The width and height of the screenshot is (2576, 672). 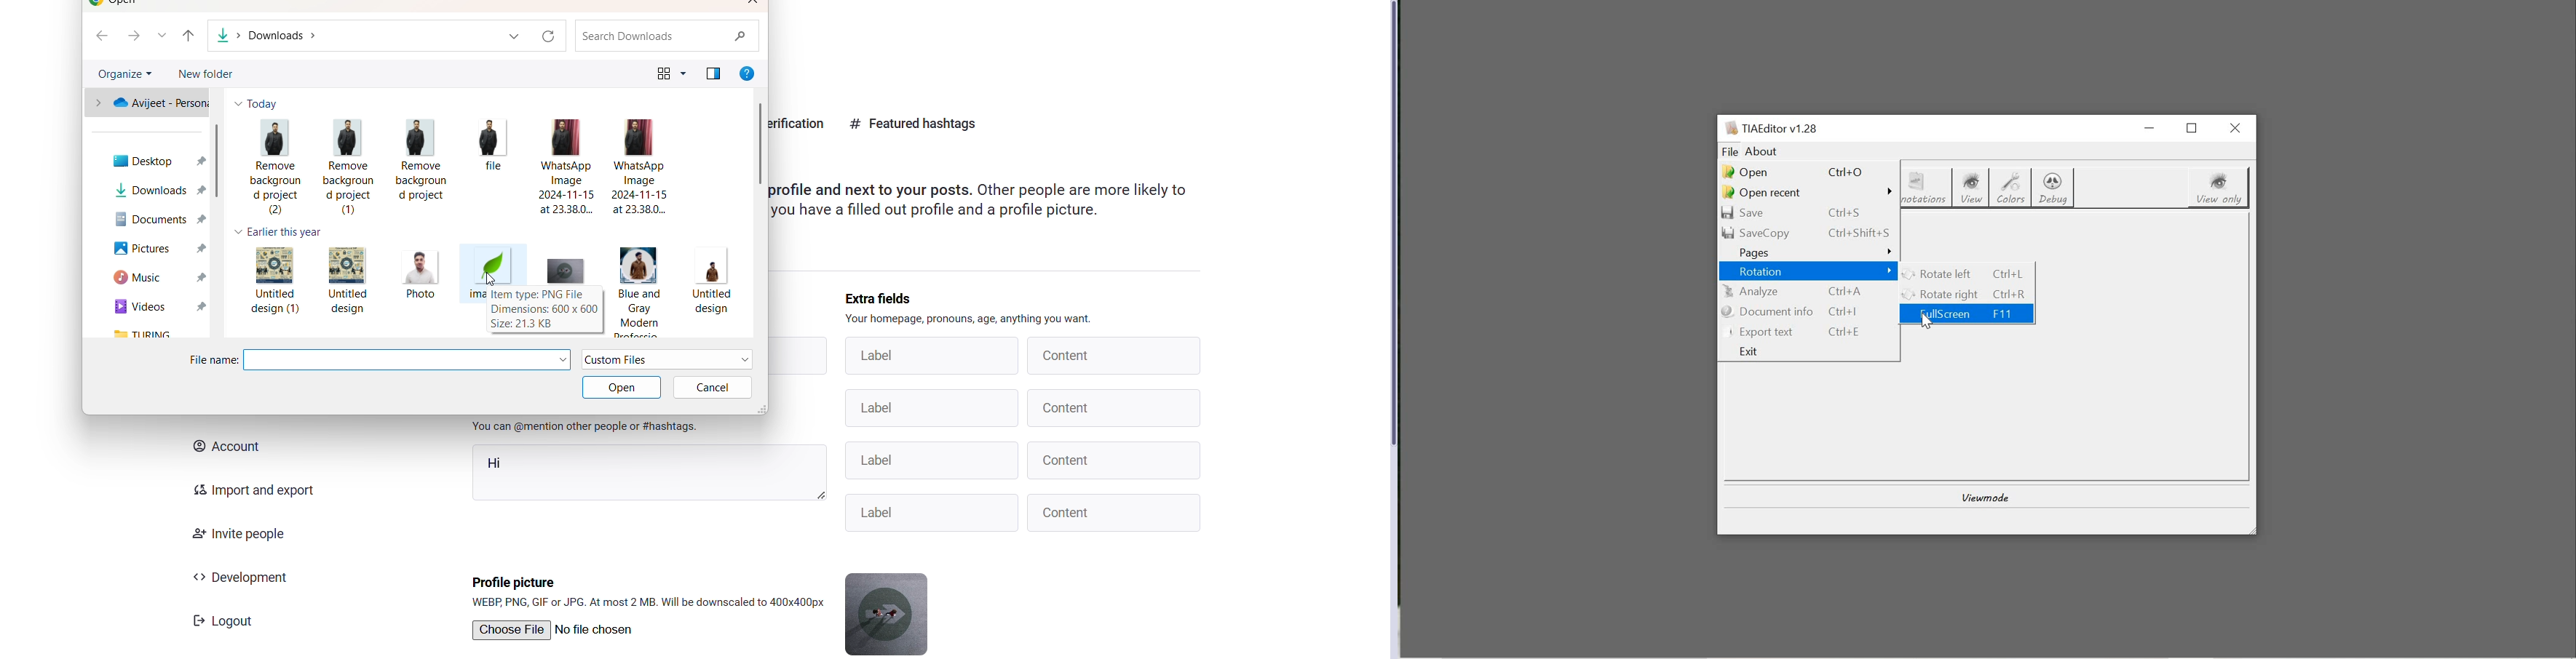 What do you see at coordinates (219, 162) in the screenshot?
I see `scroll bar` at bounding box center [219, 162].